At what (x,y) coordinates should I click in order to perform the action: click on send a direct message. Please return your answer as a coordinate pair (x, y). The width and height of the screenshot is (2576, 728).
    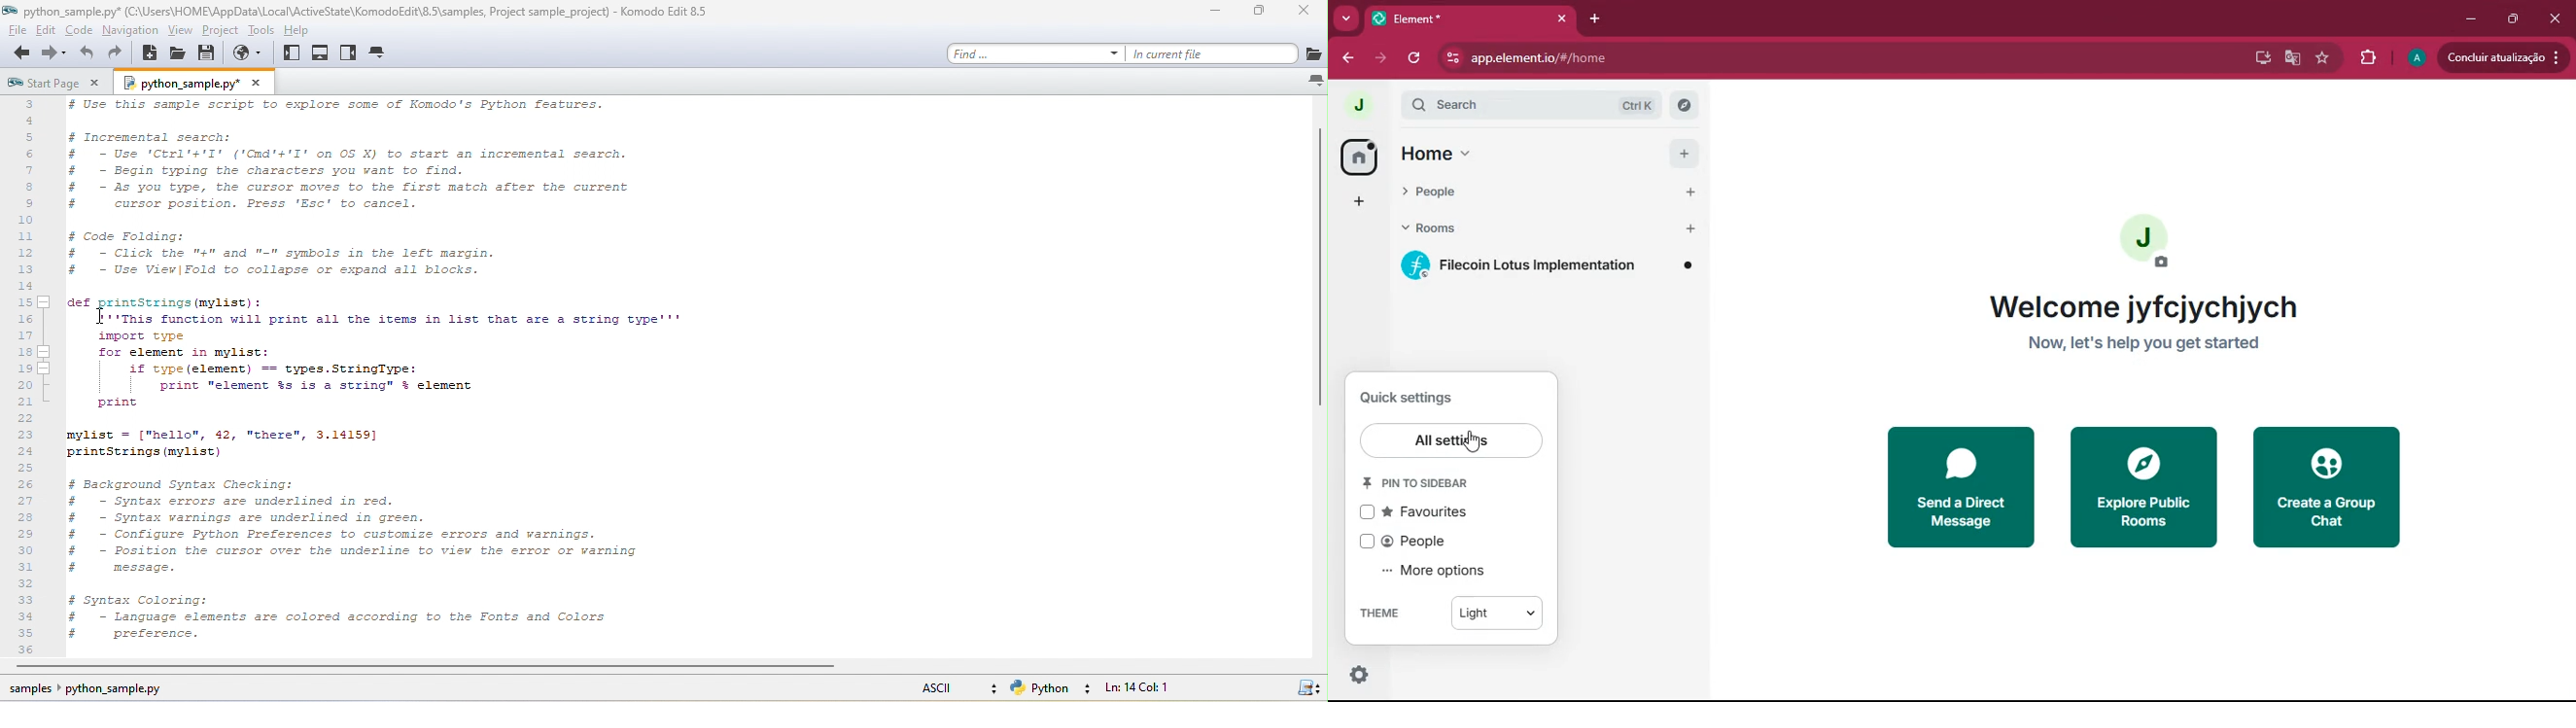
    Looking at the image, I should click on (1959, 484).